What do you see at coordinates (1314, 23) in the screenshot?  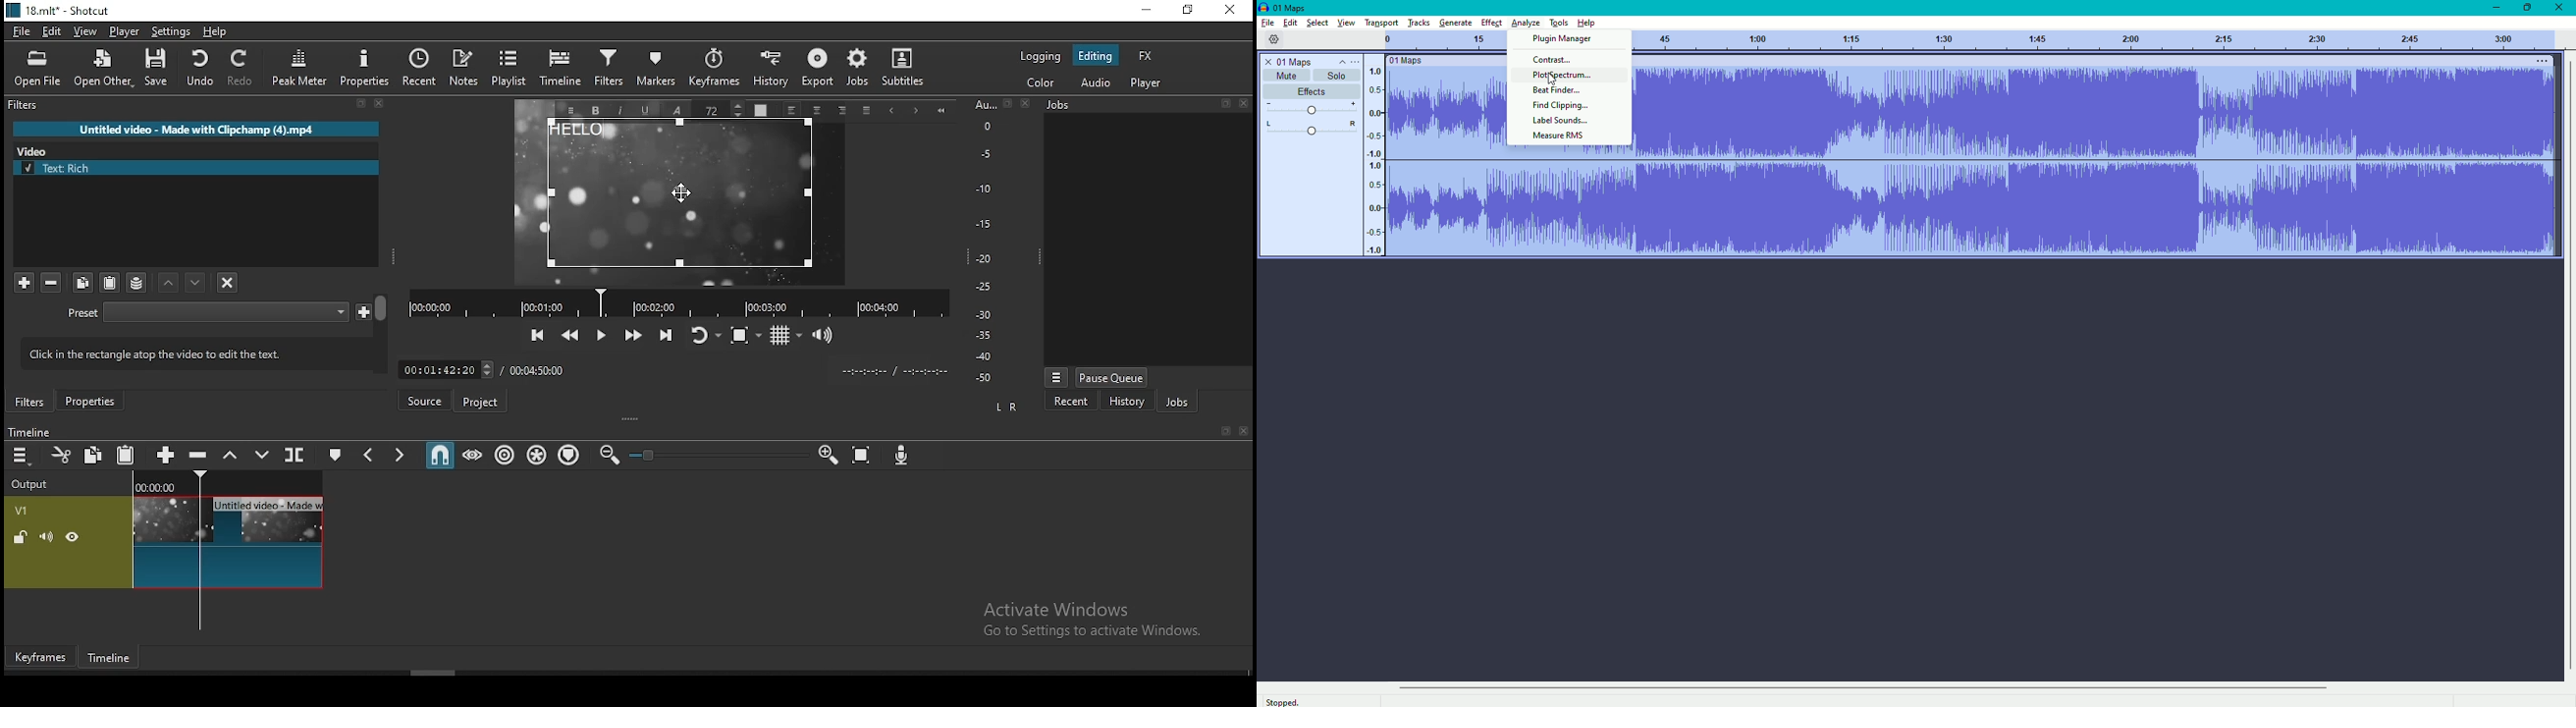 I see `Select` at bounding box center [1314, 23].